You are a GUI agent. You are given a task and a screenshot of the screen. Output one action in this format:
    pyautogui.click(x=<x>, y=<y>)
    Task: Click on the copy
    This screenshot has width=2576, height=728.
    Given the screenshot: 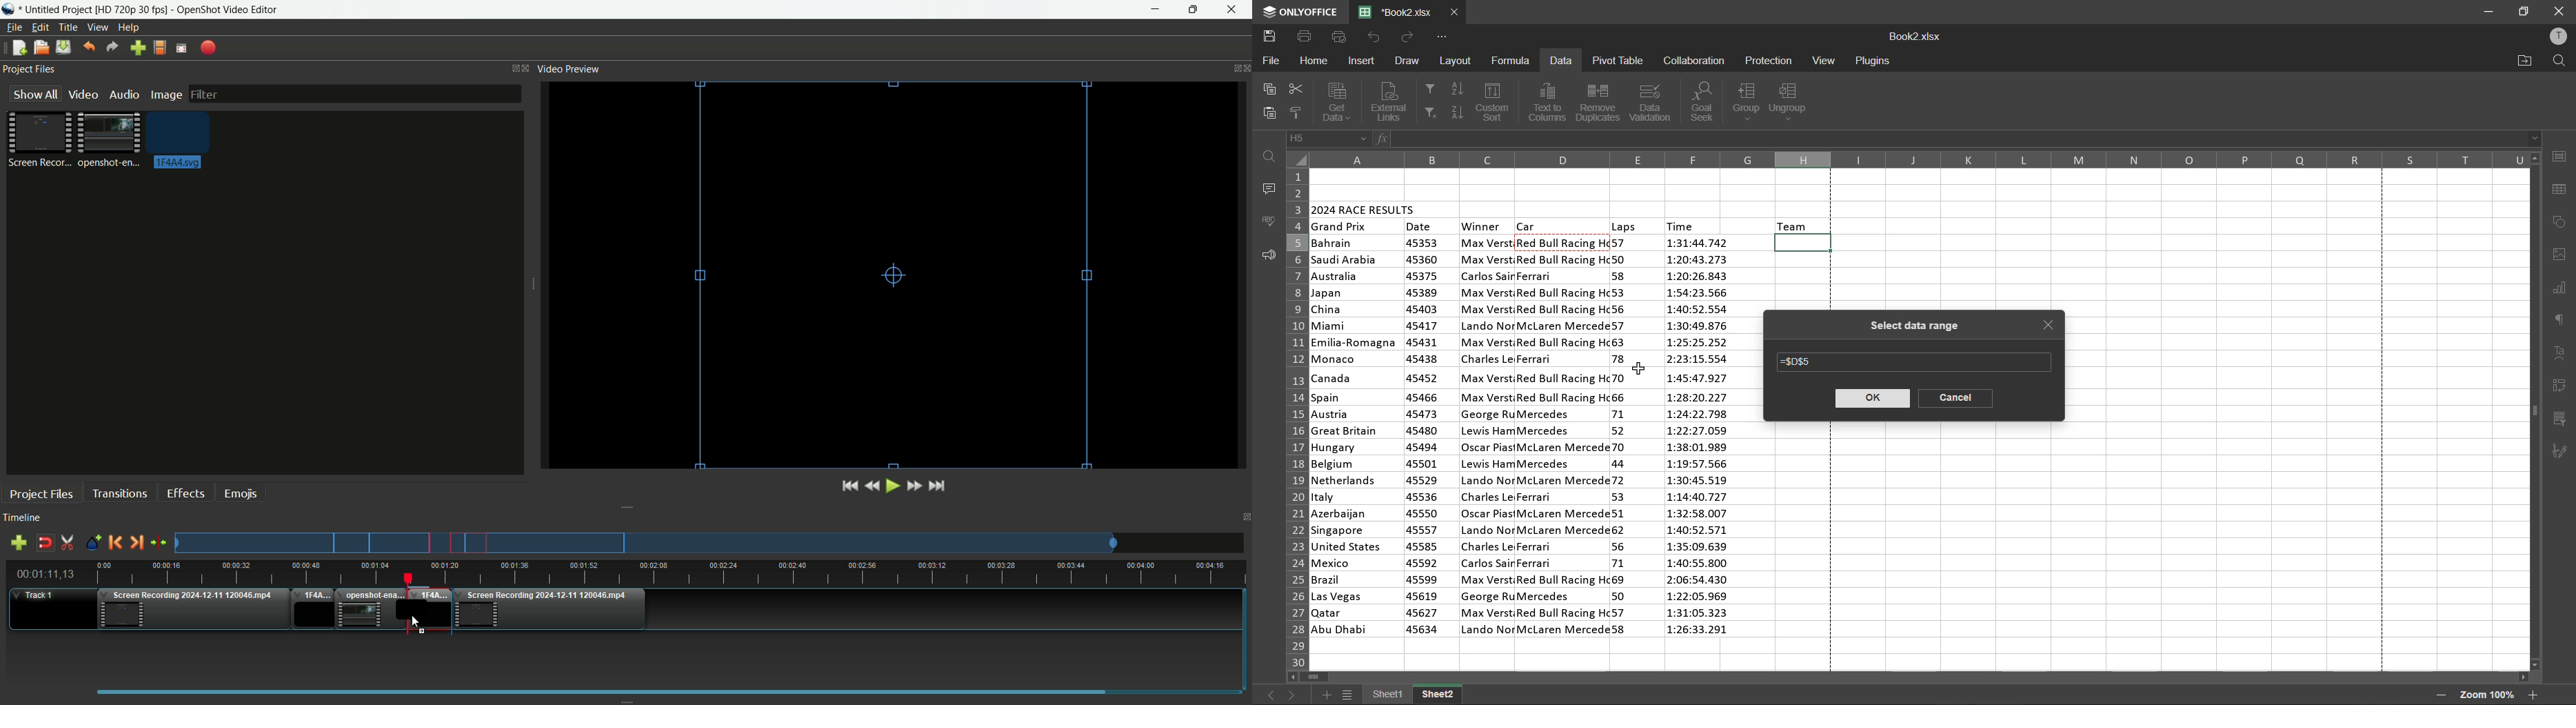 What is the action you would take?
    pyautogui.click(x=1267, y=90)
    